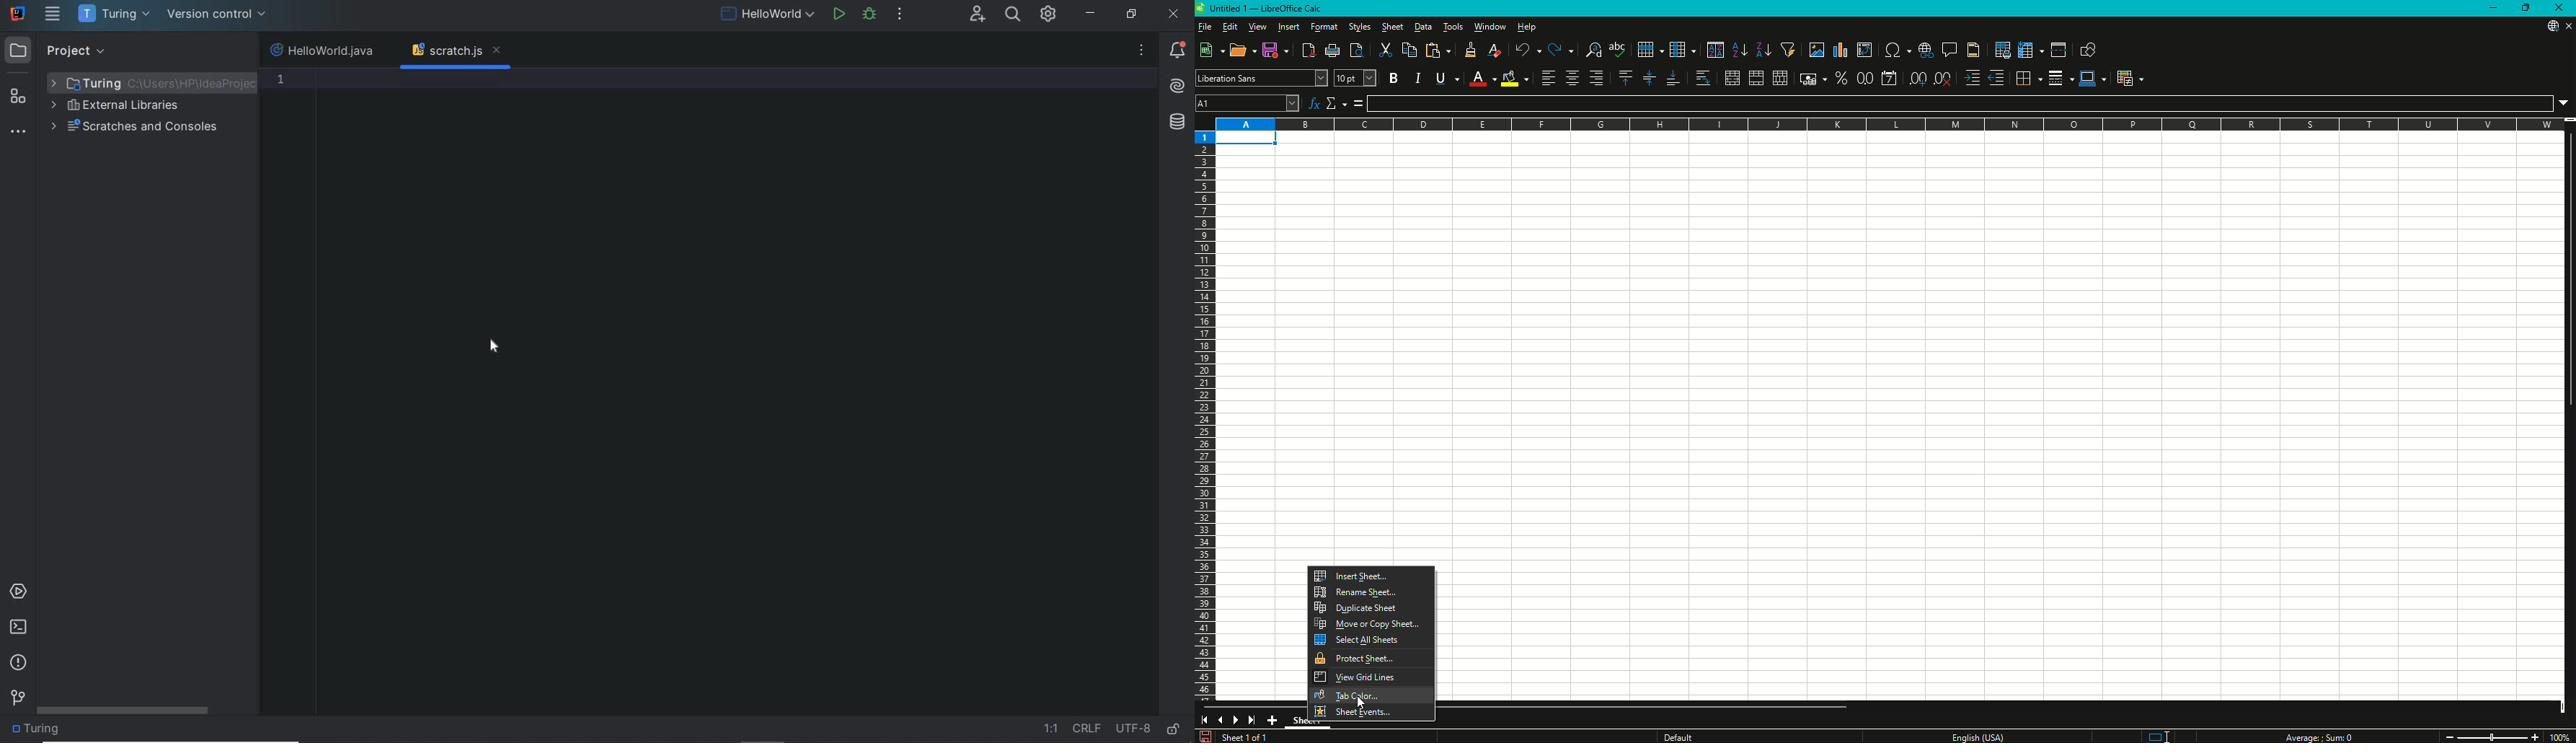 The height and width of the screenshot is (756, 2576). What do you see at coordinates (1409, 50) in the screenshot?
I see `Copy` at bounding box center [1409, 50].